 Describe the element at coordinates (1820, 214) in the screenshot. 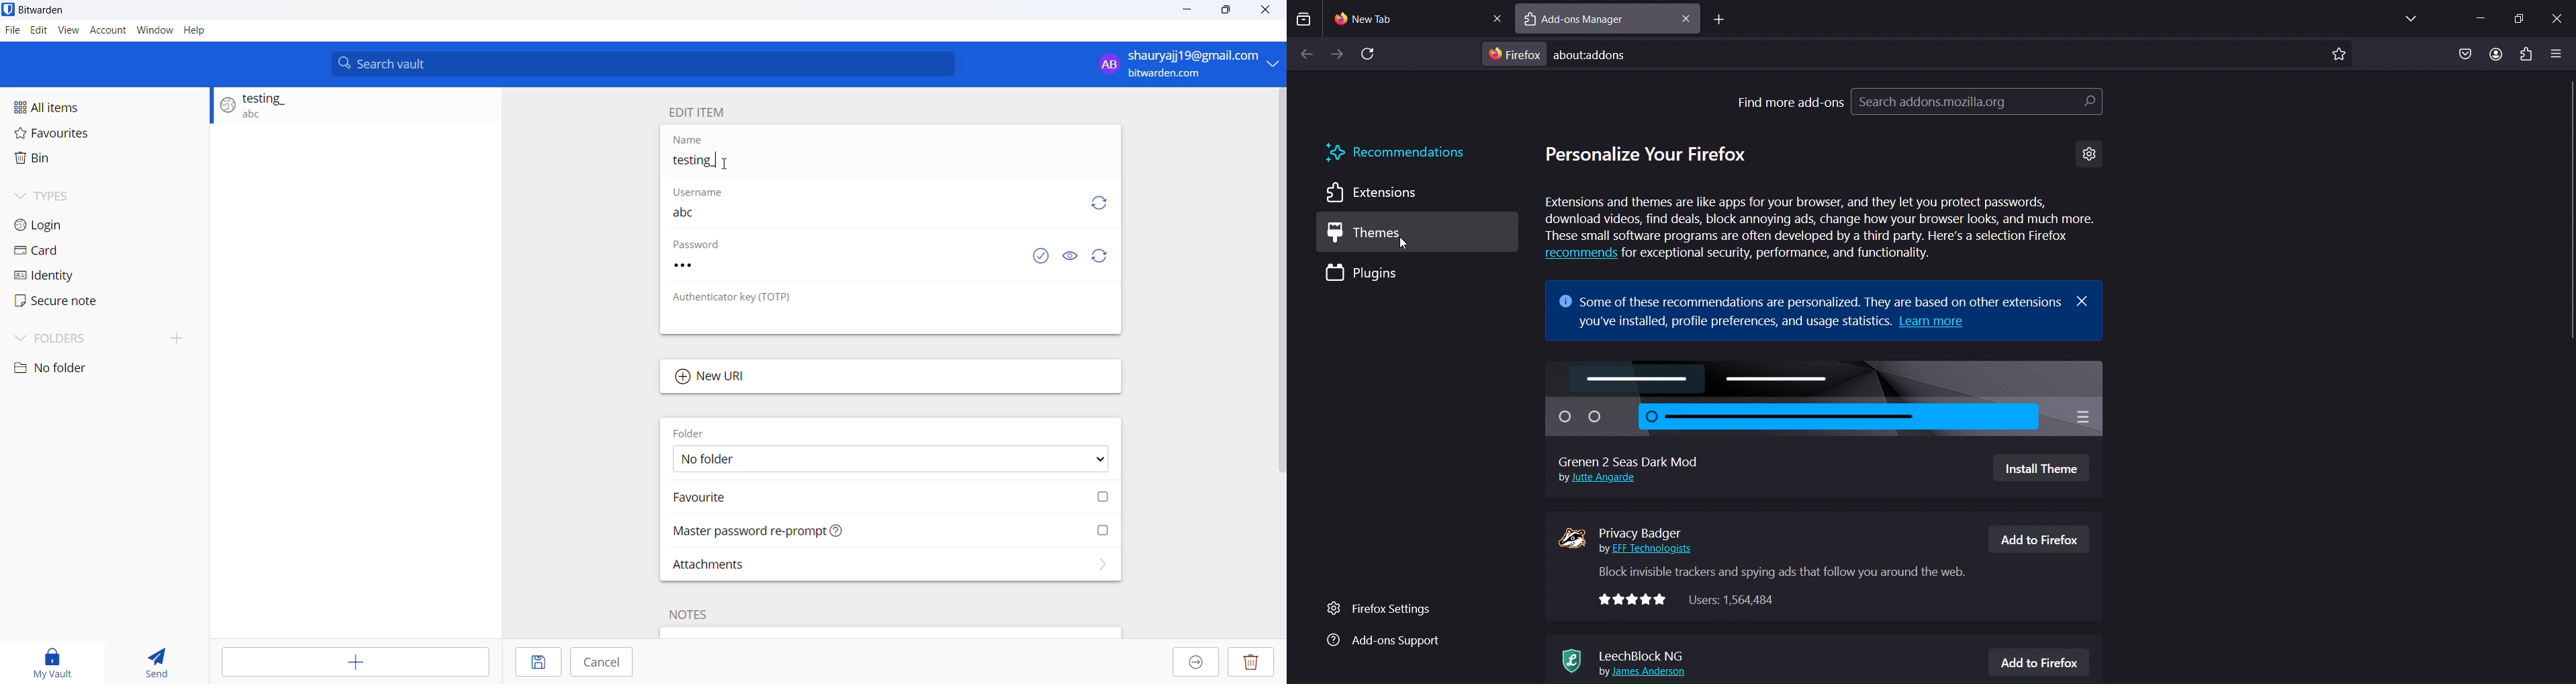

I see `Extensions and themes are like apps for your browser, and they let you protect passwords,
download videos, find deals, block annoying ads, change how your browser looks, and much more.
These small software programs are often developed by a third party. Here's a selection Firefox` at that location.